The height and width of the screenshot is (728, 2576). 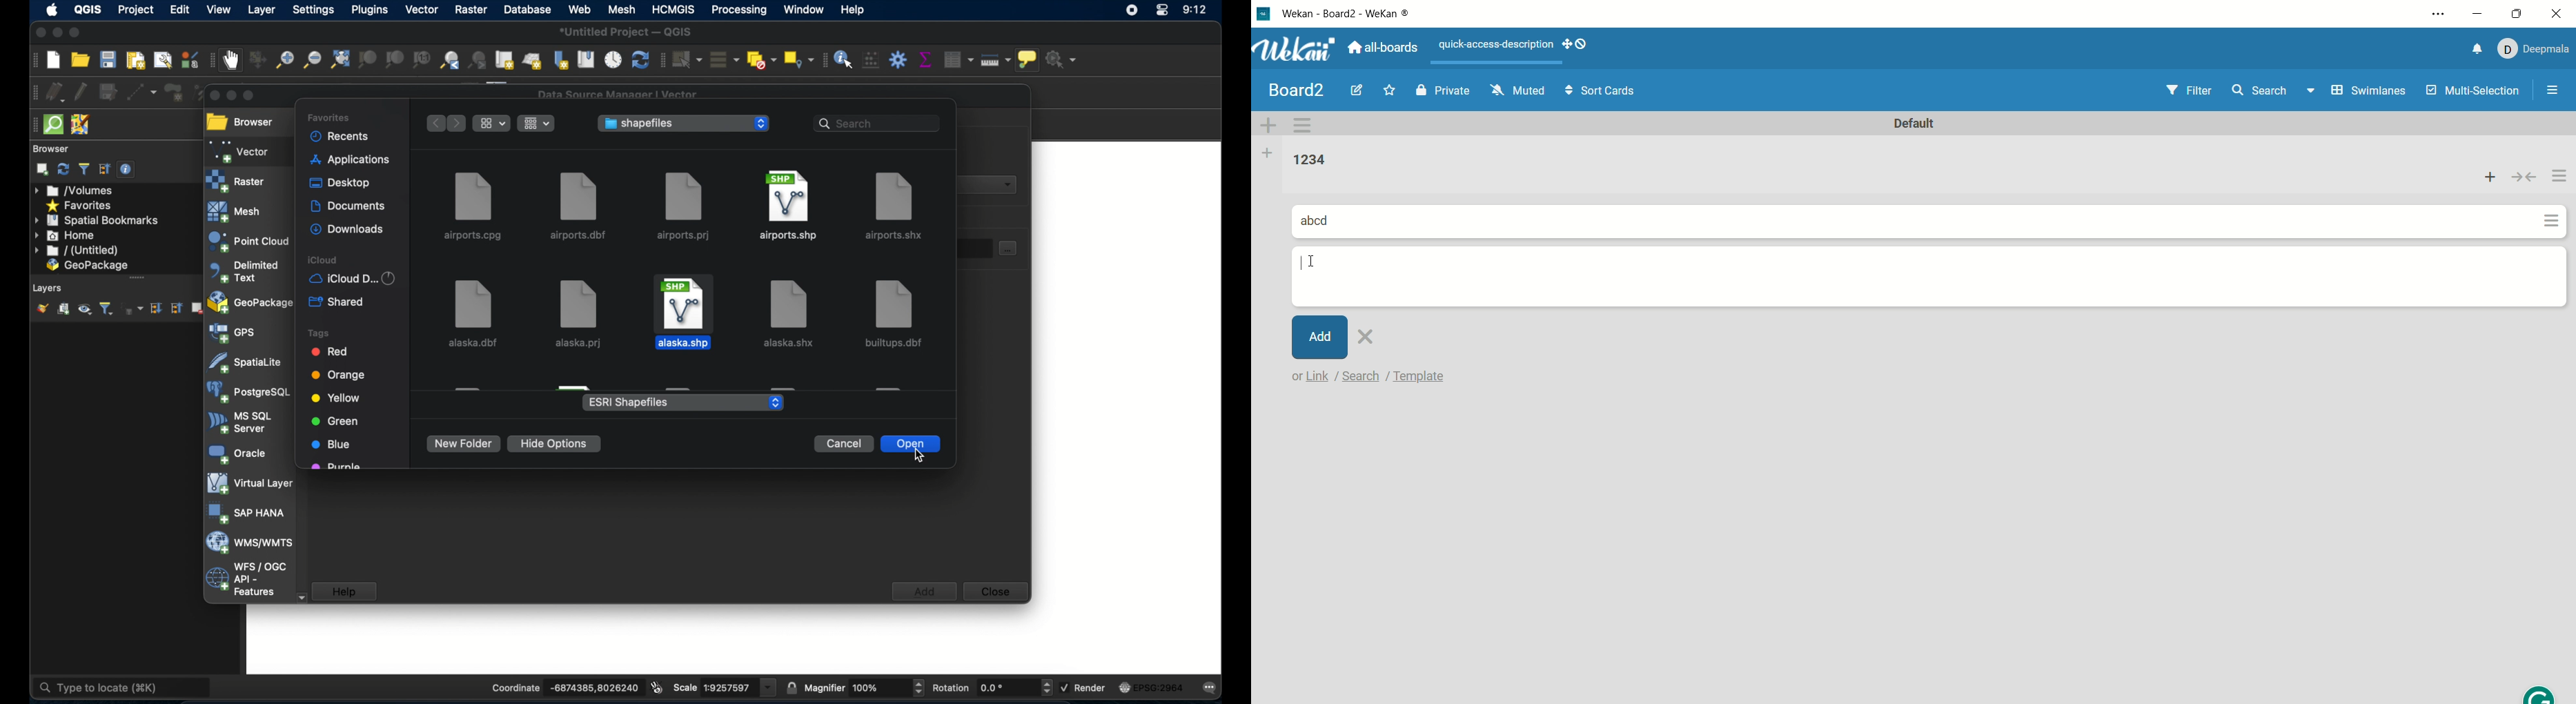 I want to click on vector selected, so click(x=240, y=151).